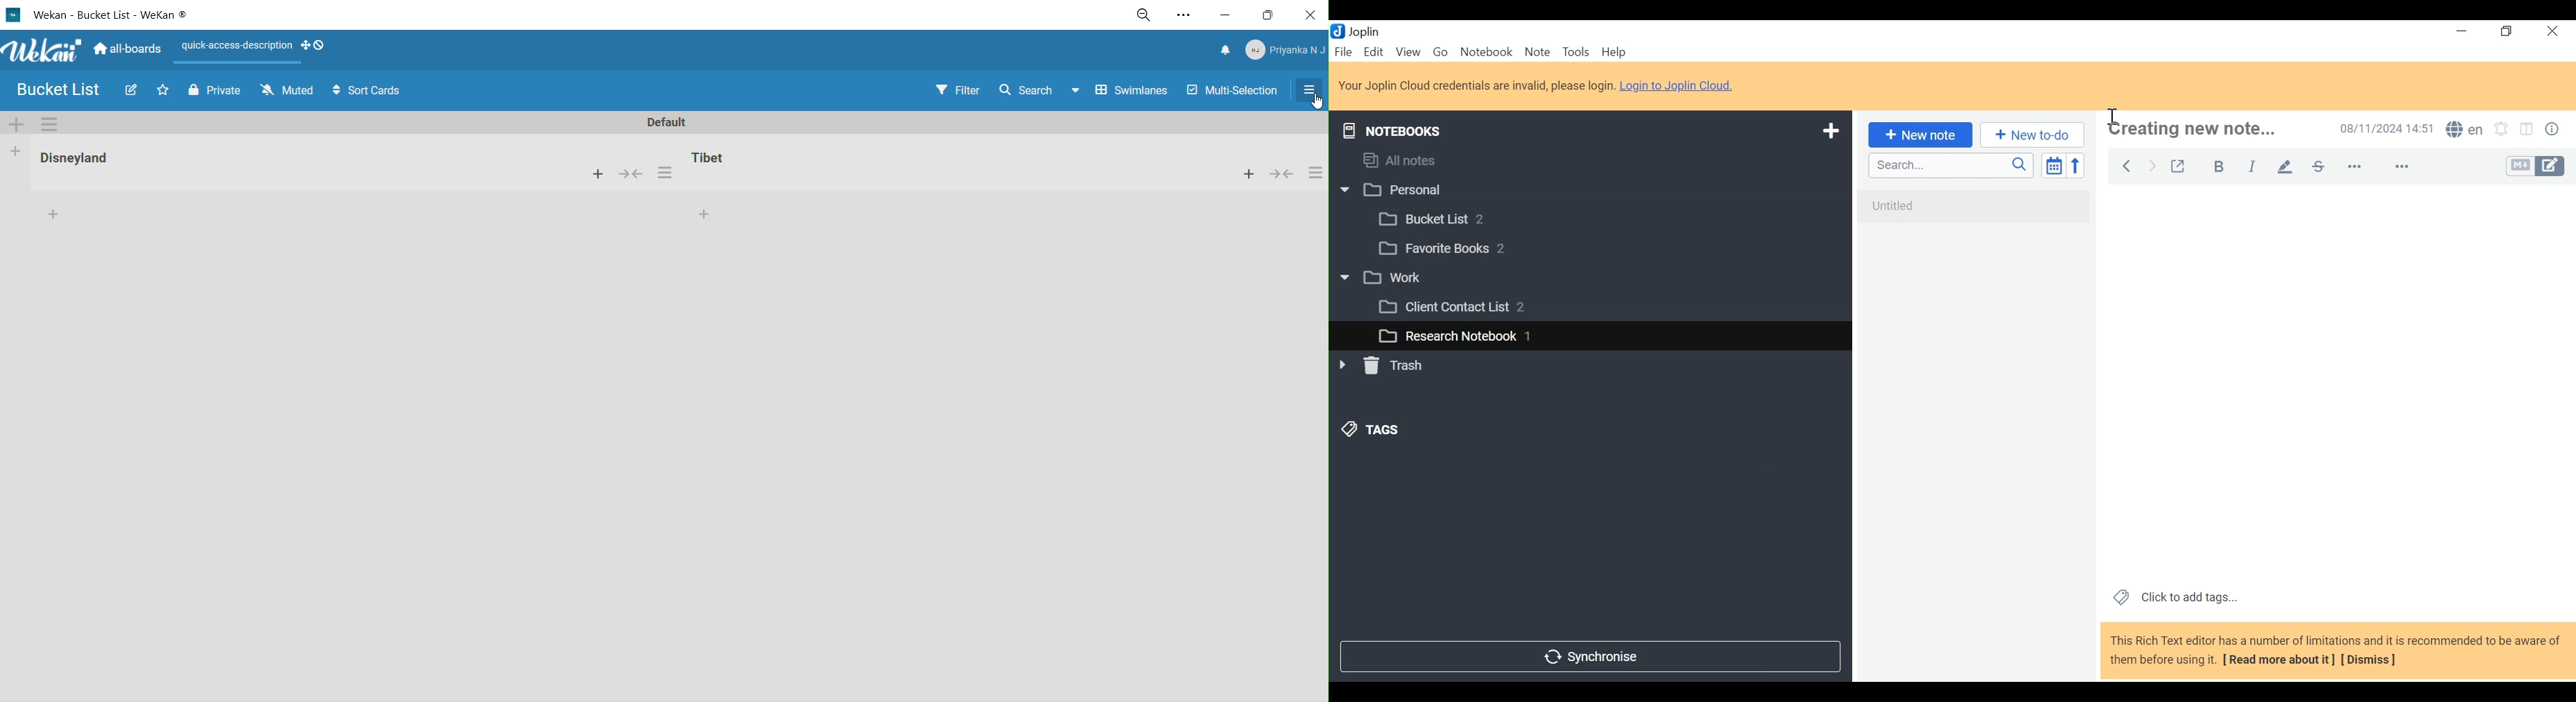  What do you see at coordinates (51, 126) in the screenshot?
I see `swimlane actions` at bounding box center [51, 126].